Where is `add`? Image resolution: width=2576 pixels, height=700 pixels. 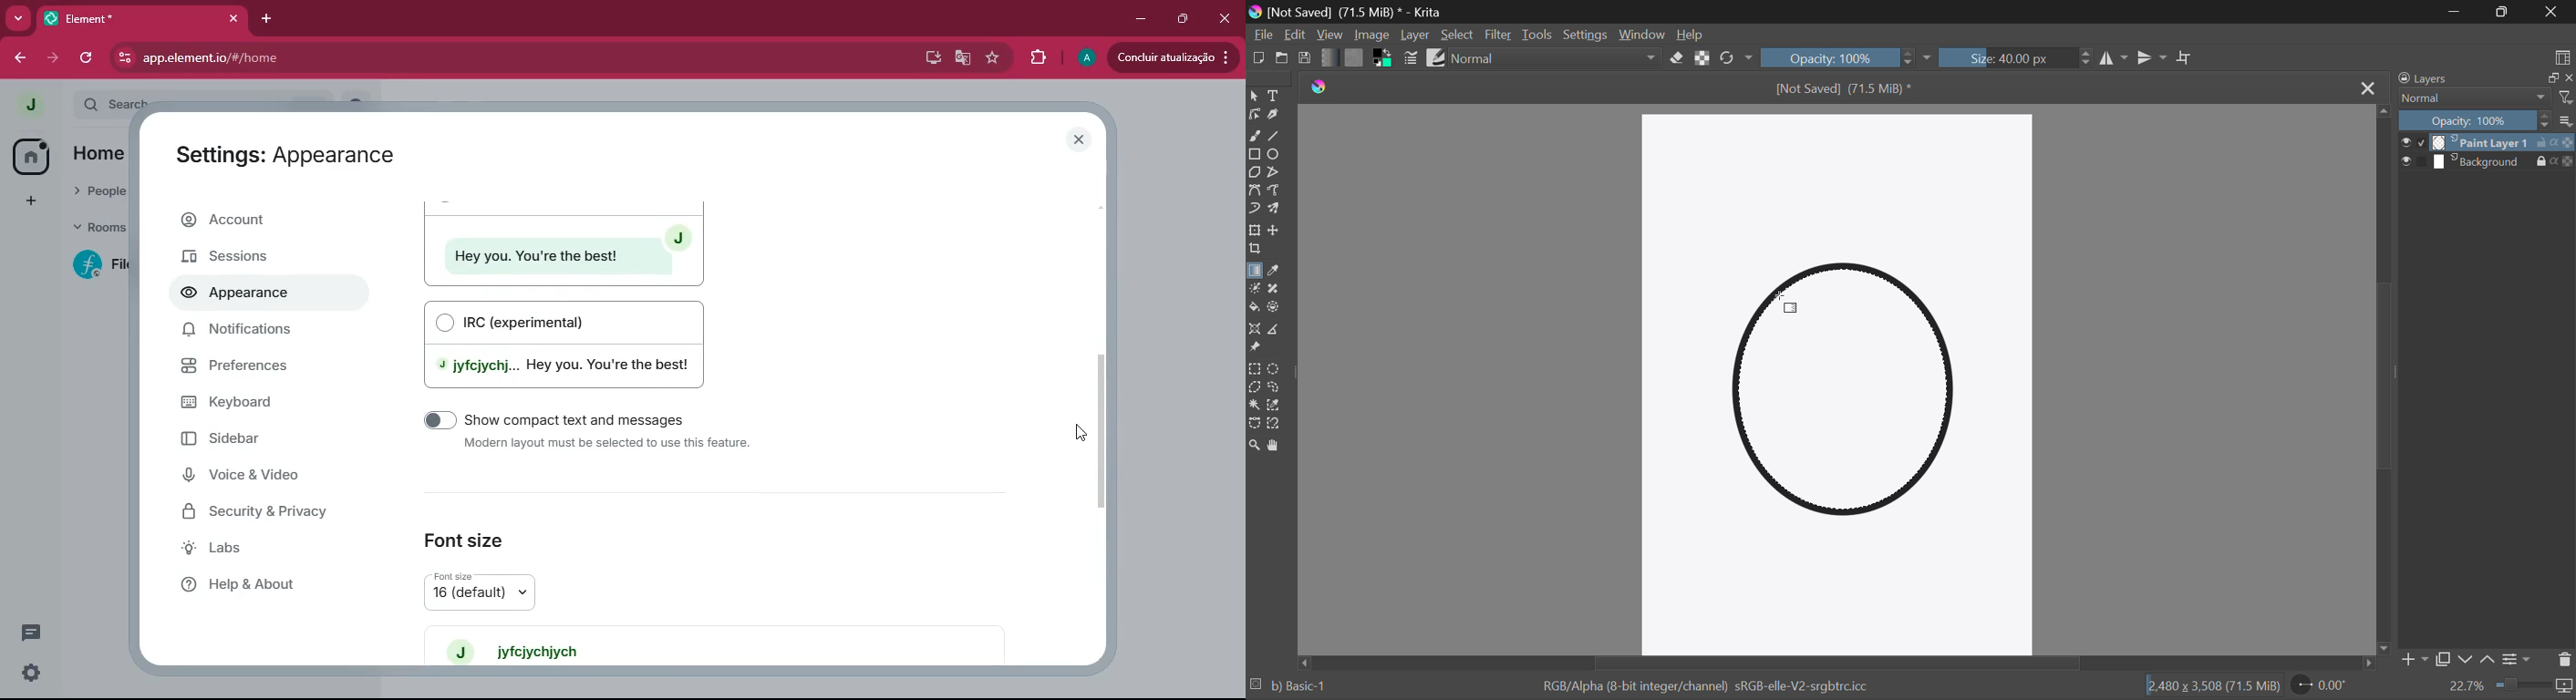 add is located at coordinates (26, 201).